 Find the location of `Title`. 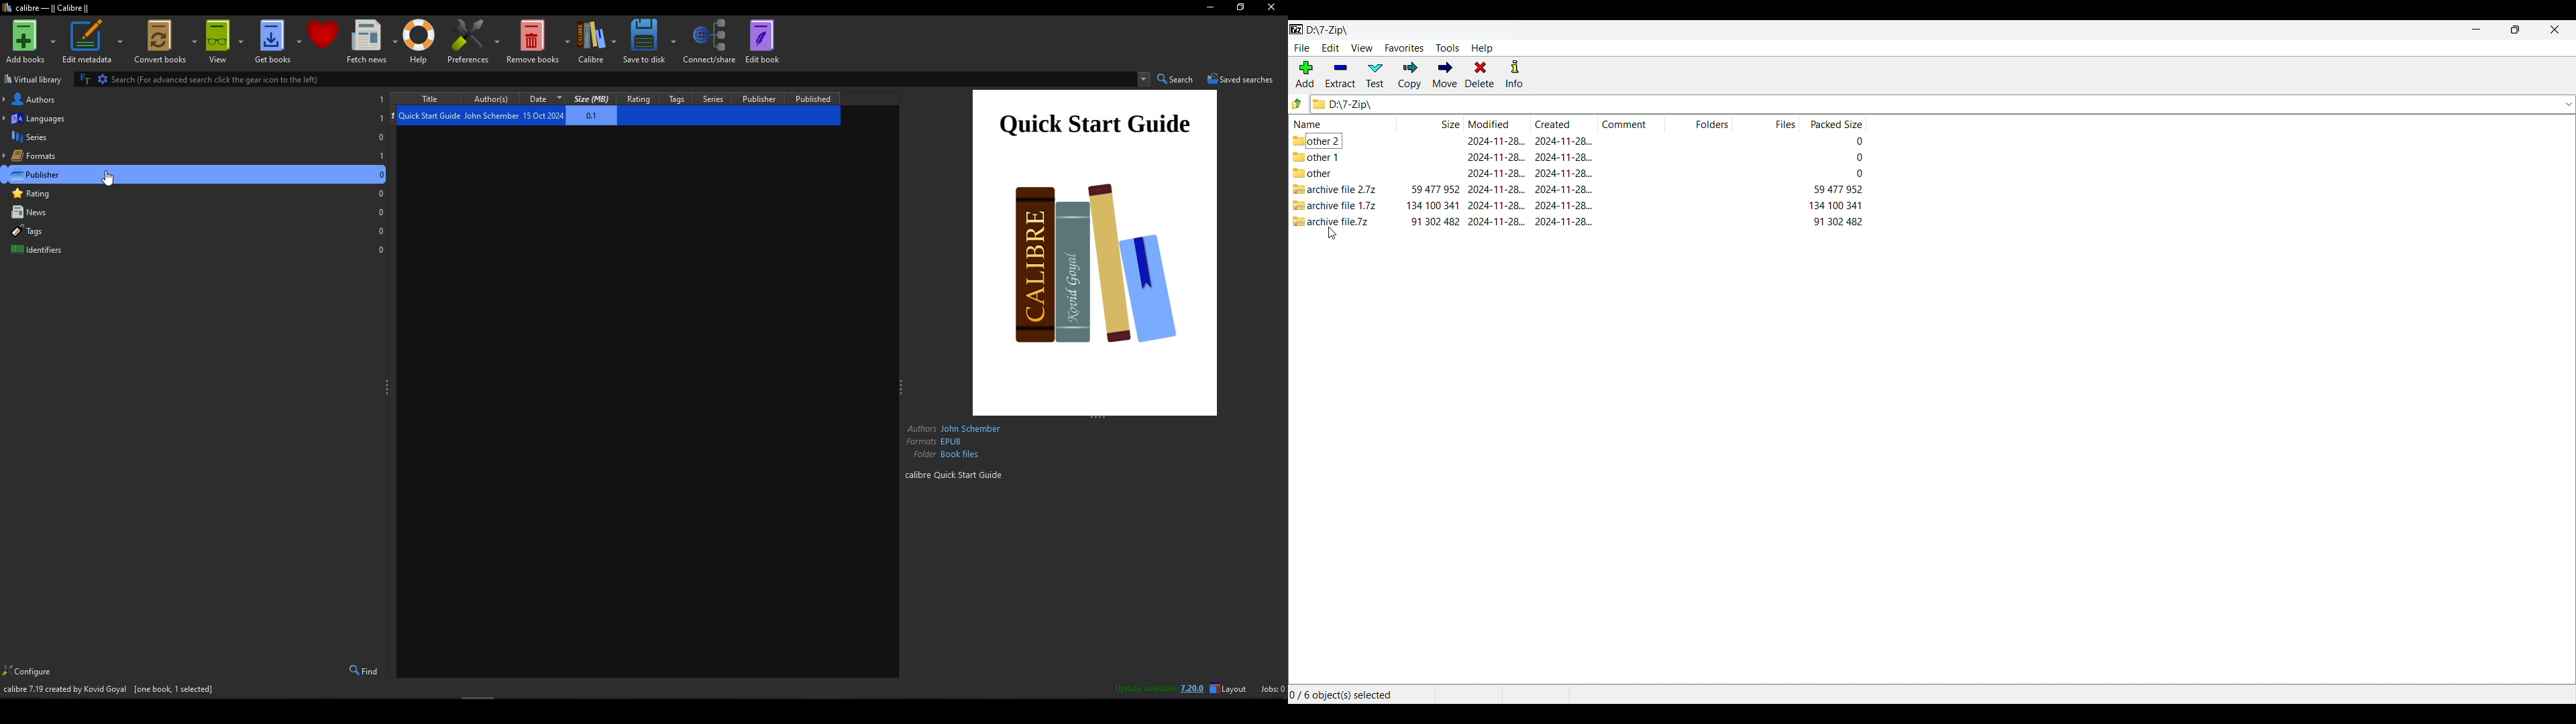

Title is located at coordinates (433, 100).